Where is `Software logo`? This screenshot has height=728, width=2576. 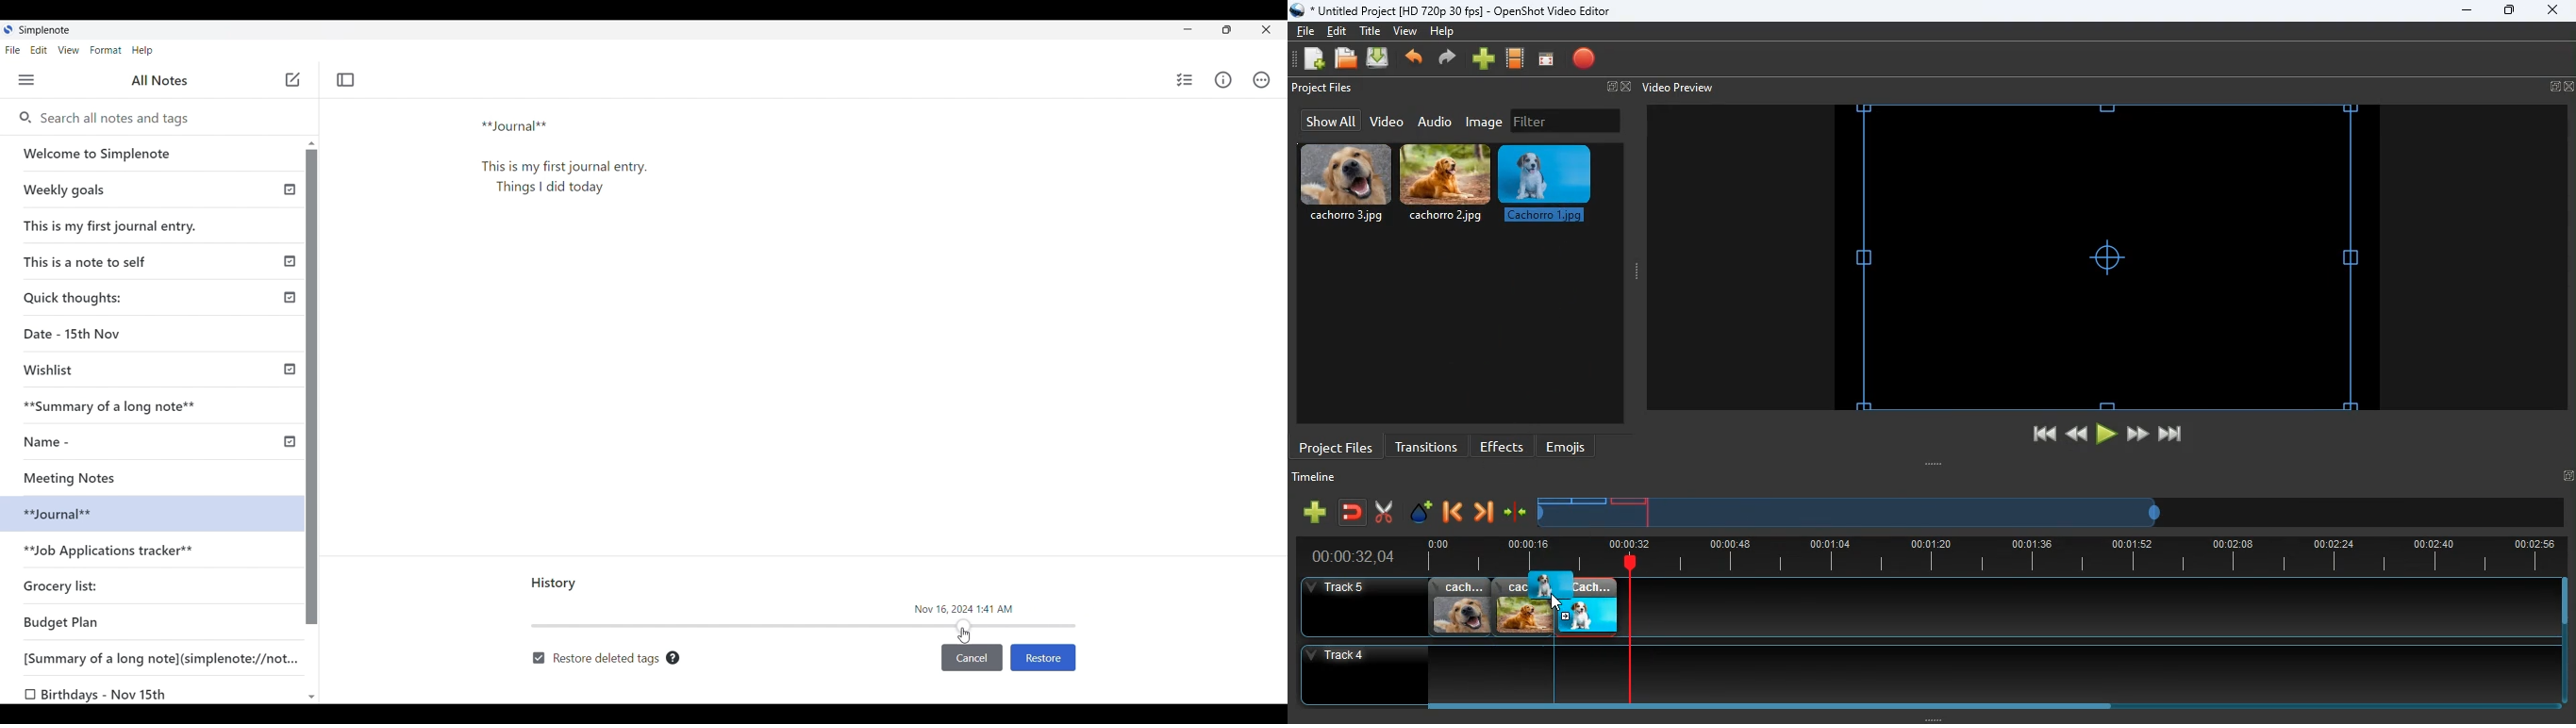
Software logo is located at coordinates (8, 29).